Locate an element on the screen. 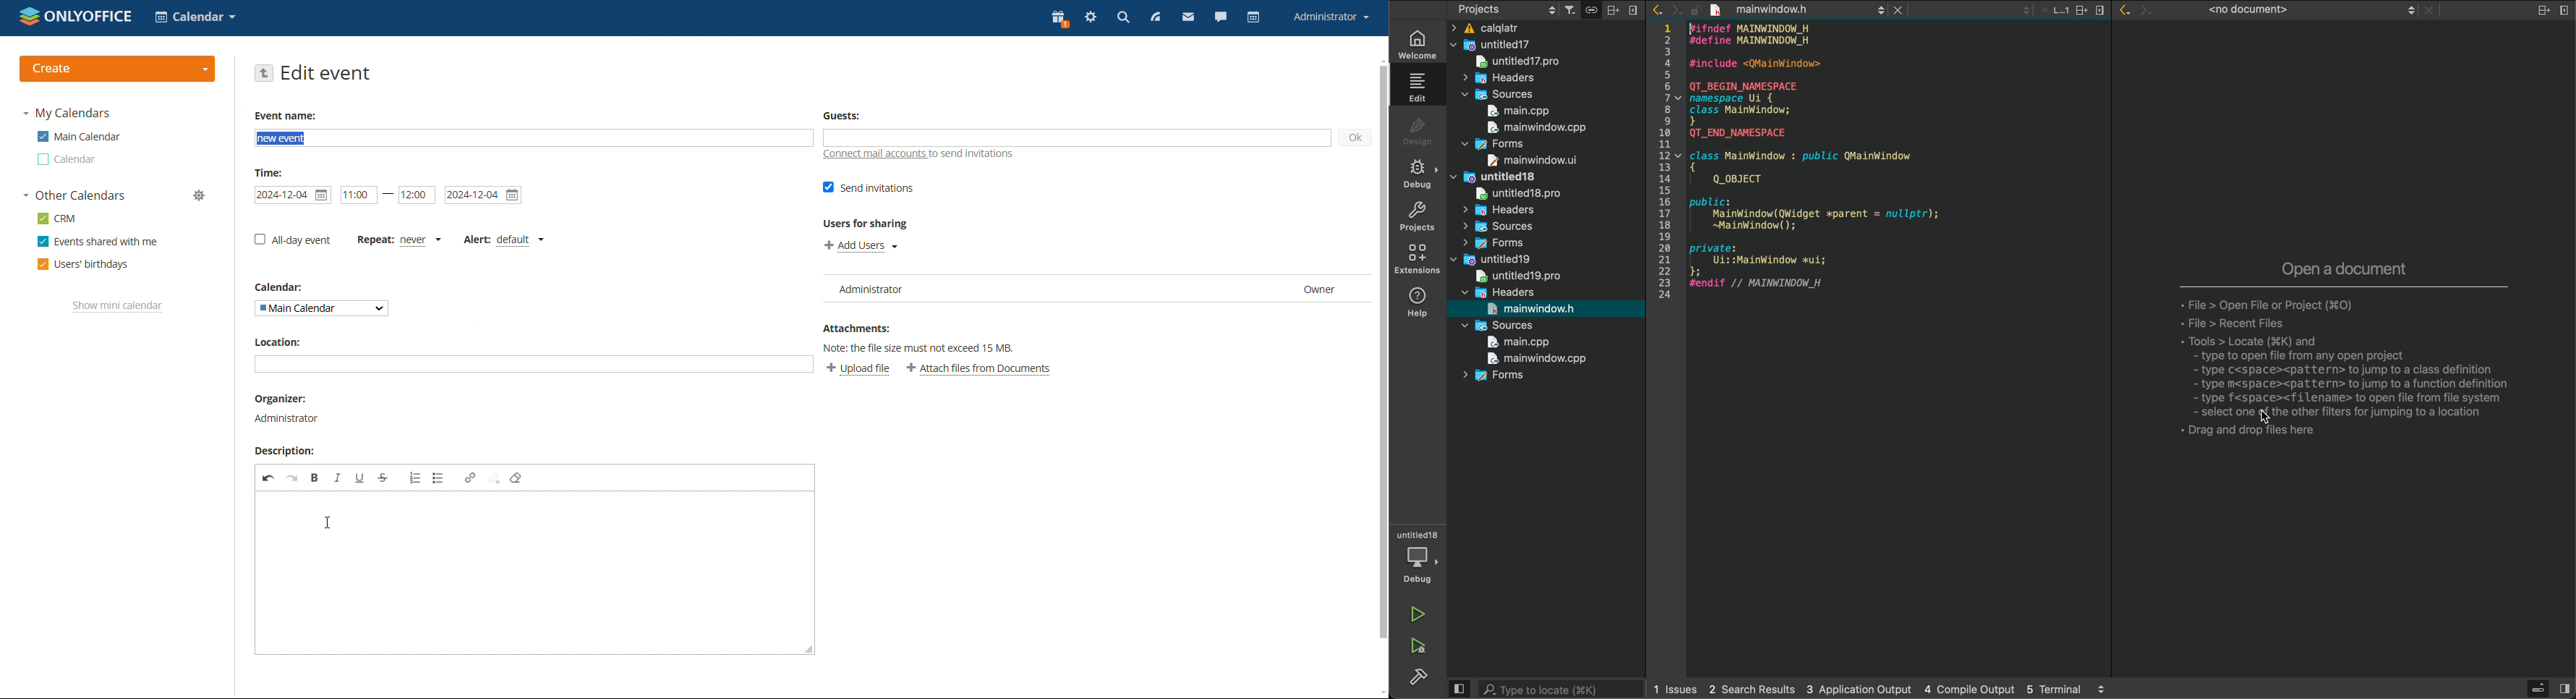  bold is located at coordinates (315, 478).